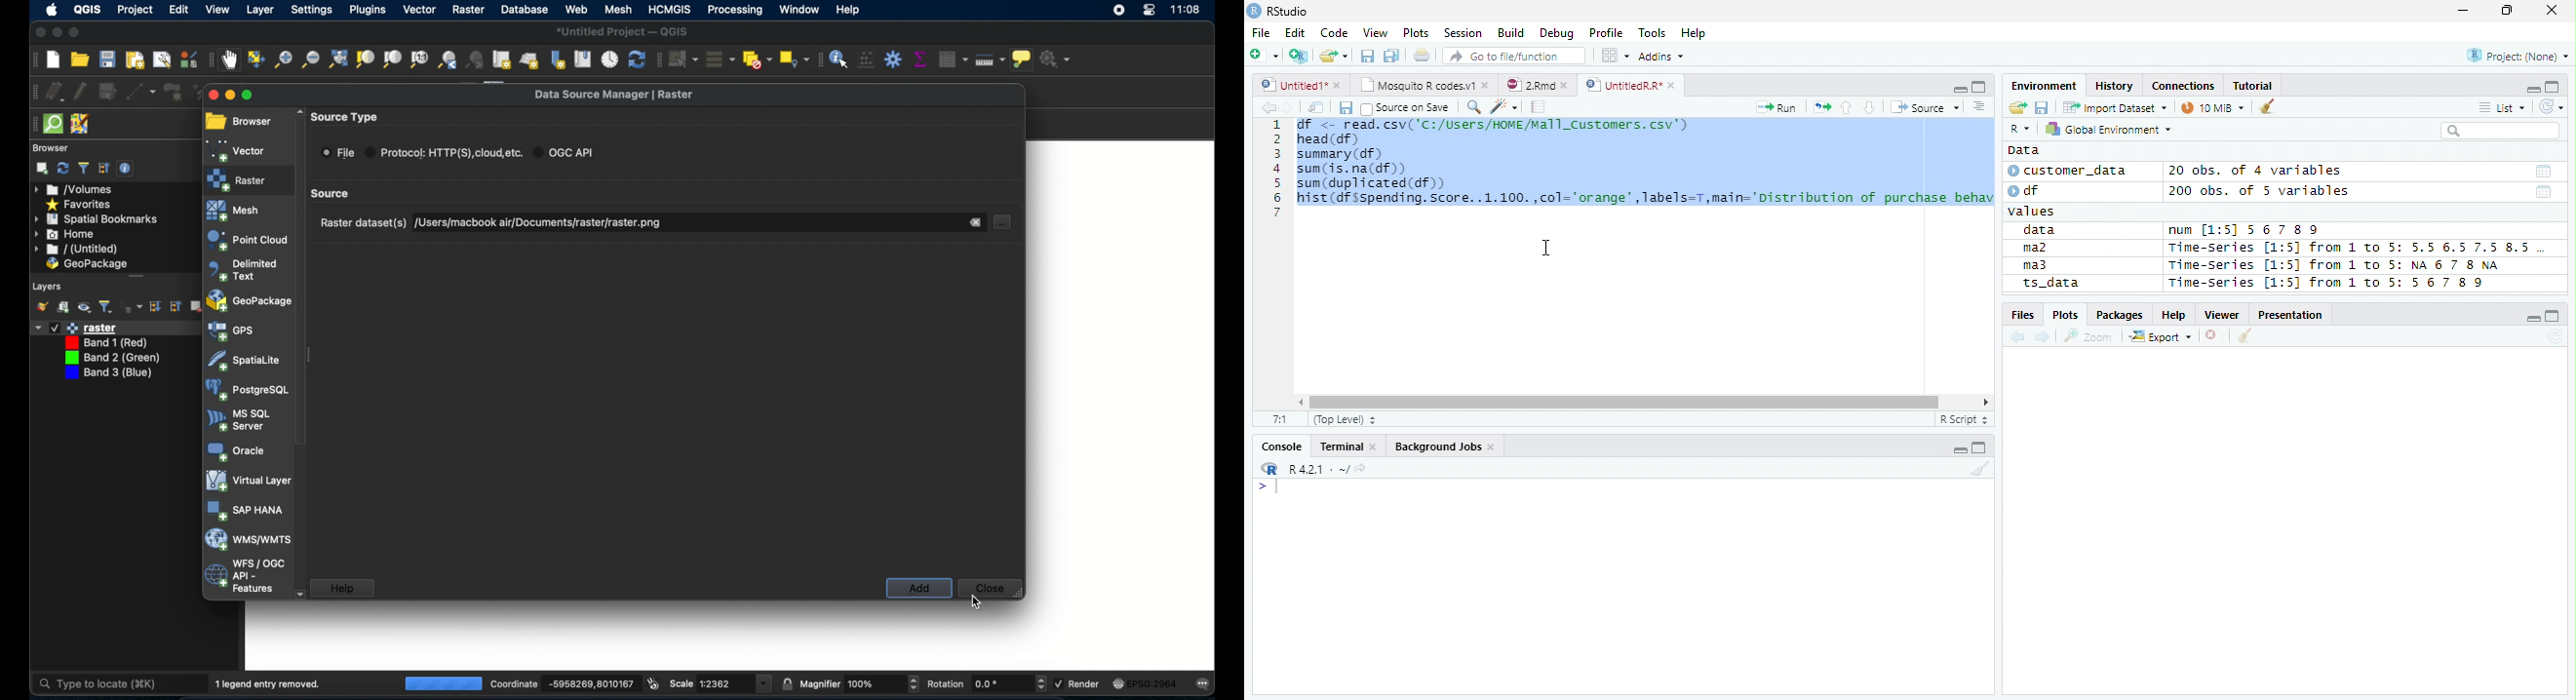 The image size is (2576, 700). Describe the element at coordinates (2353, 249) in the screenshot. I see `Time-Series [1:5] from 1 to 5: 5.5 6.5 7.5 8.5` at that location.